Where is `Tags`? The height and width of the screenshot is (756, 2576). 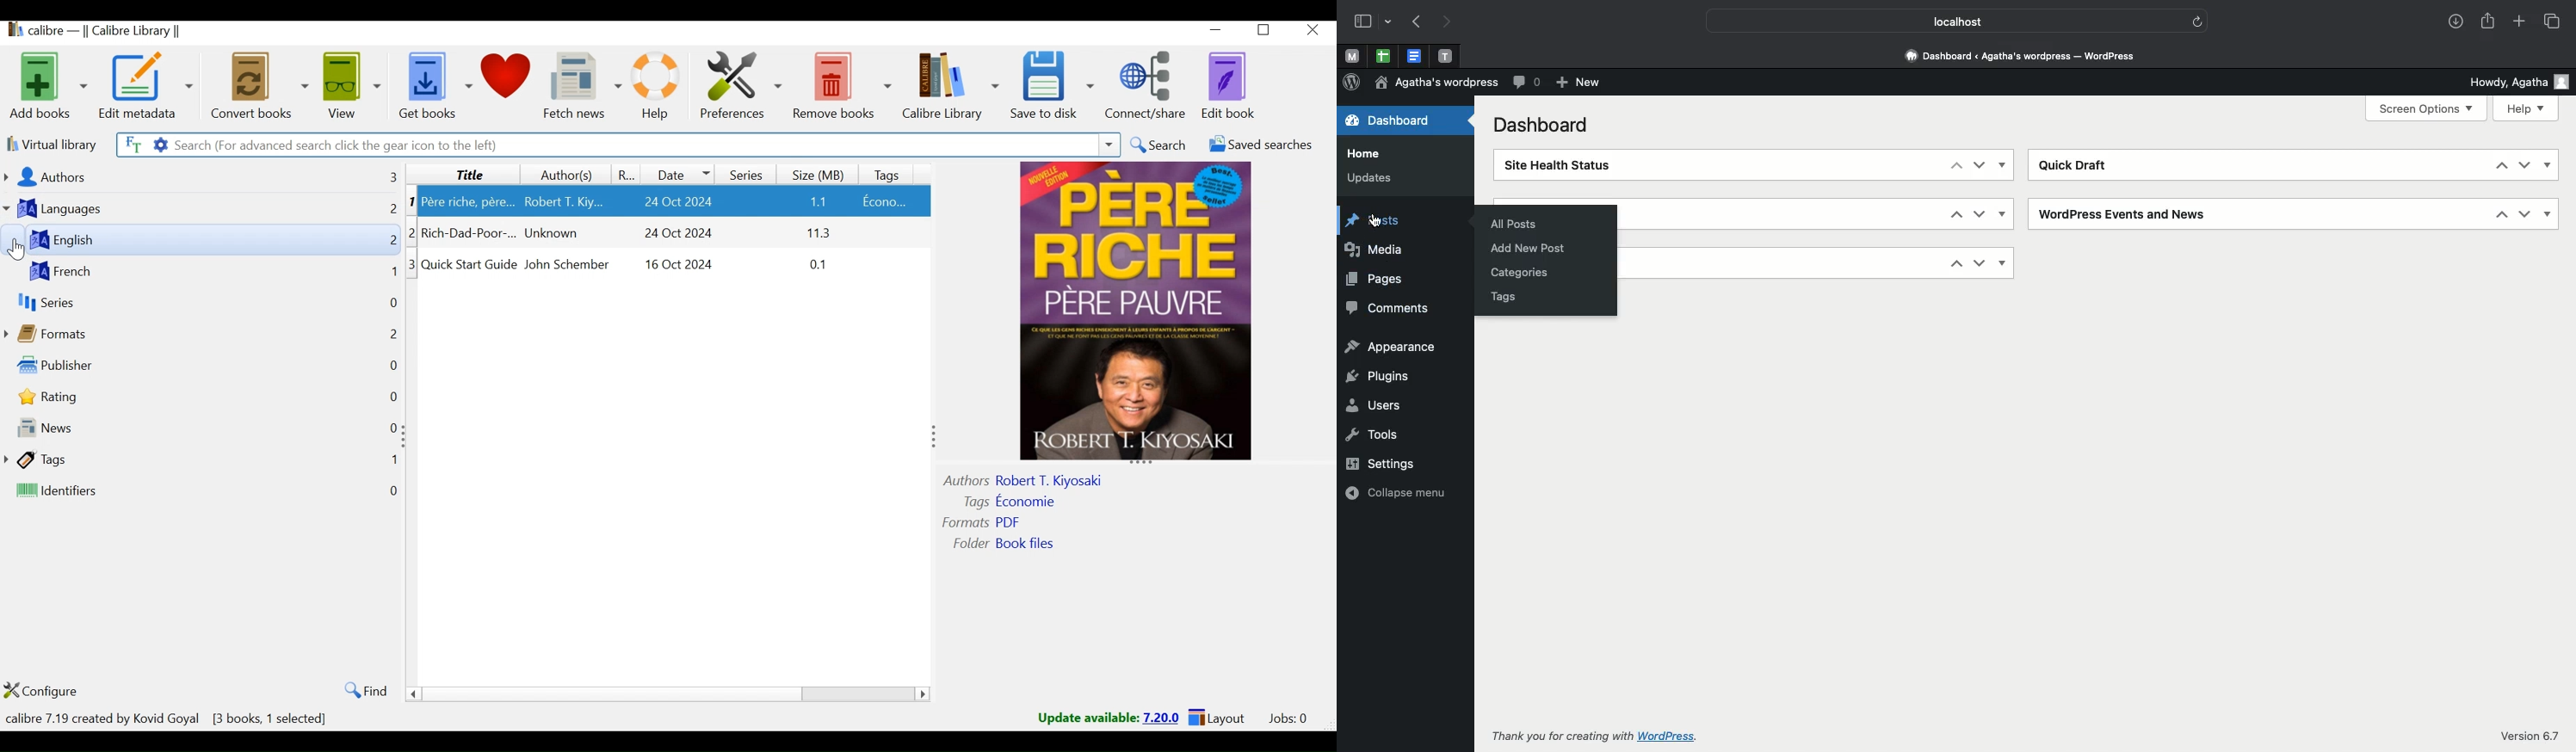 Tags is located at coordinates (104, 460).